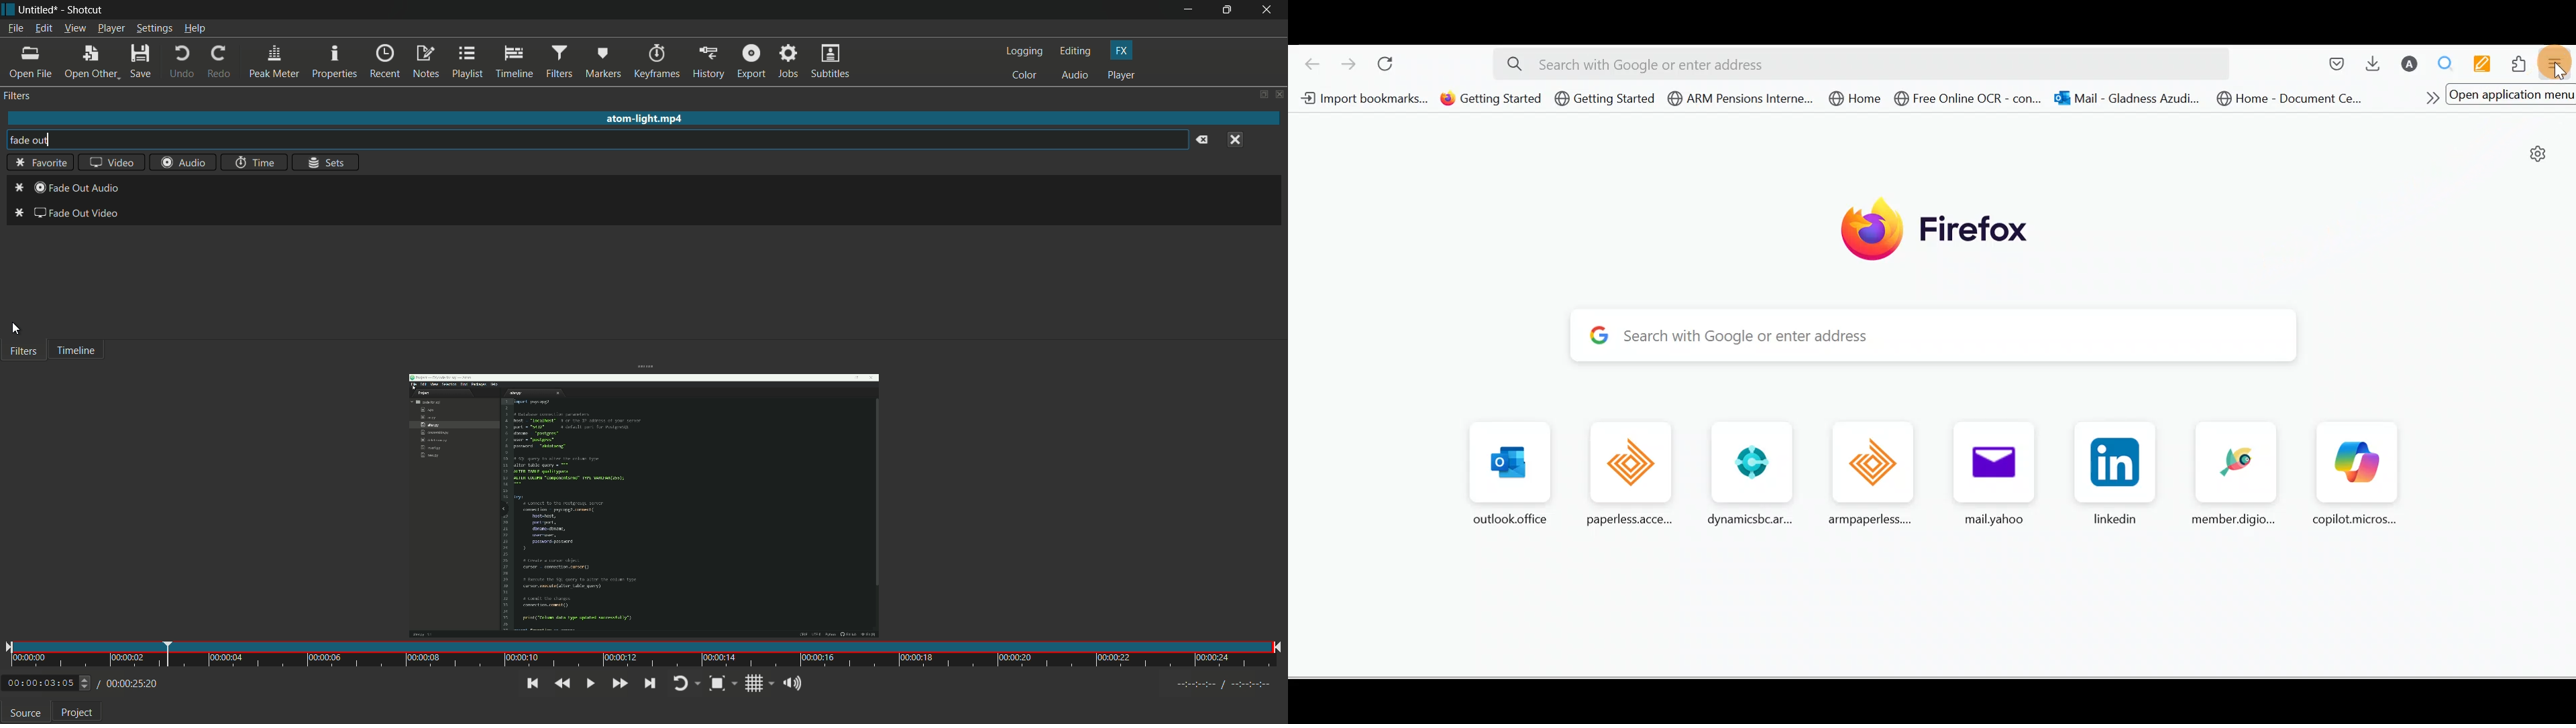 This screenshot has height=728, width=2576. I want to click on keyframes, so click(656, 61).